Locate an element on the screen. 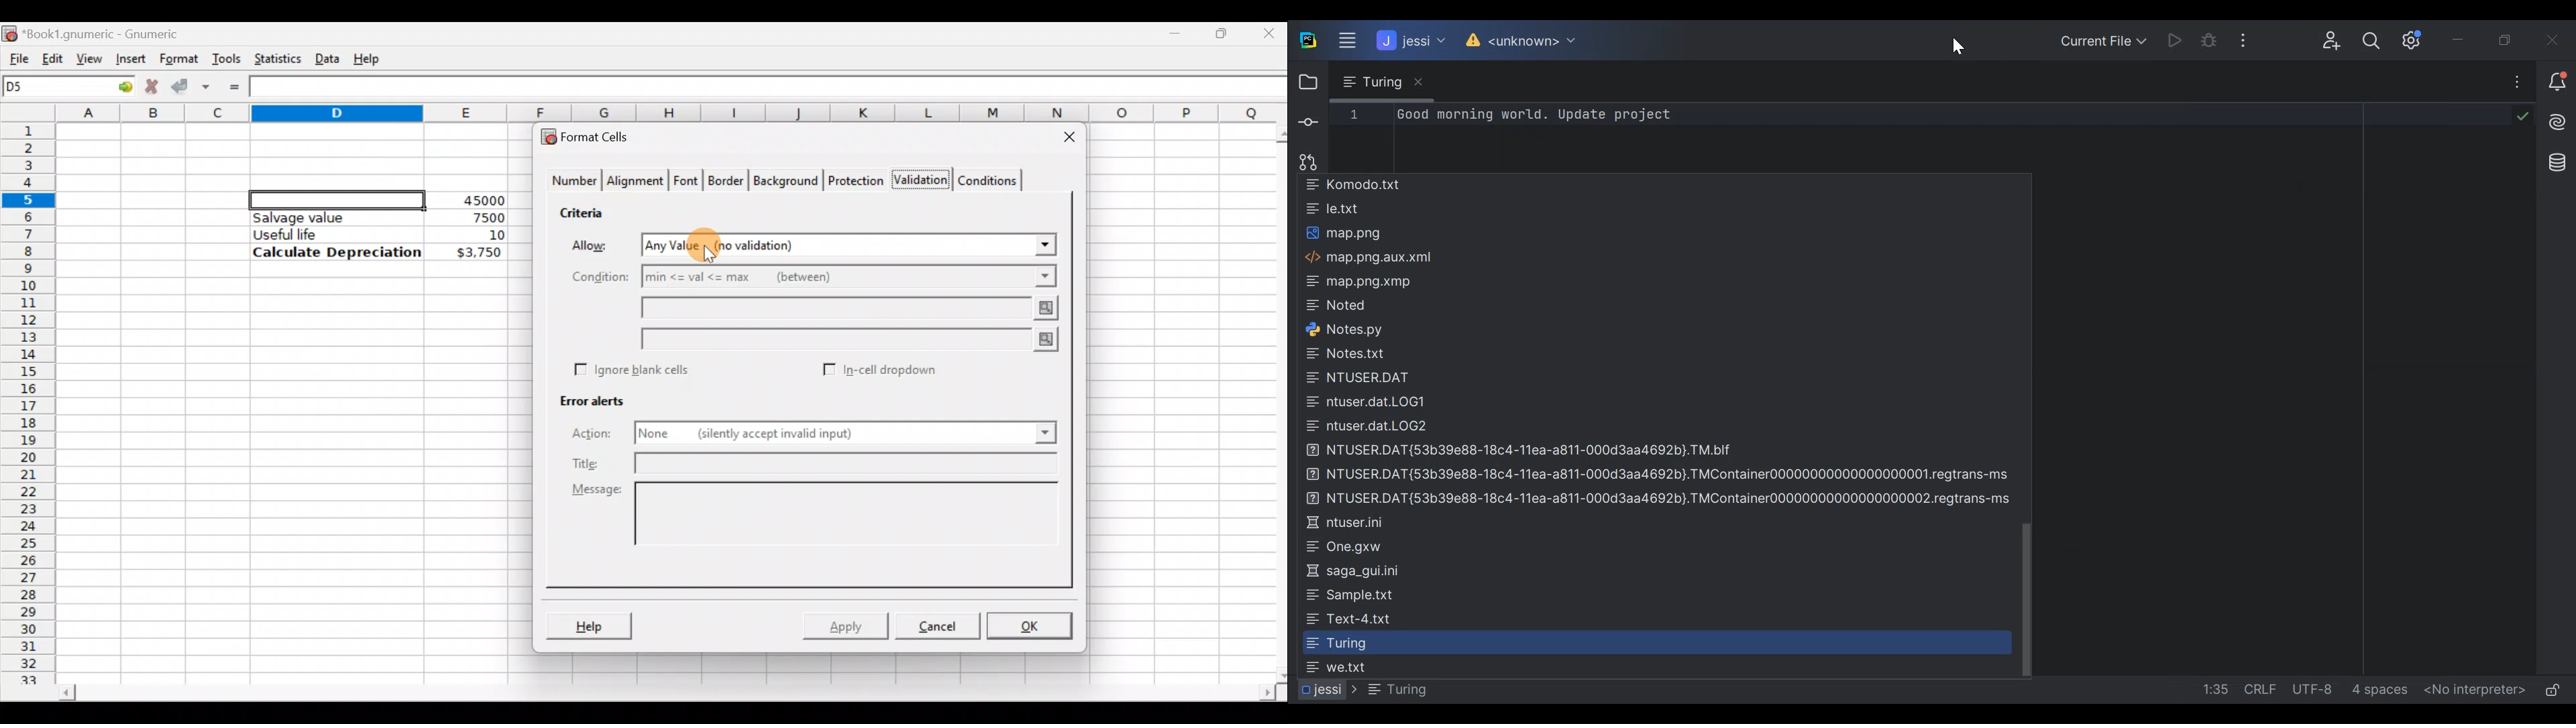 This screenshot has height=728, width=2576. Close is located at coordinates (1271, 34).